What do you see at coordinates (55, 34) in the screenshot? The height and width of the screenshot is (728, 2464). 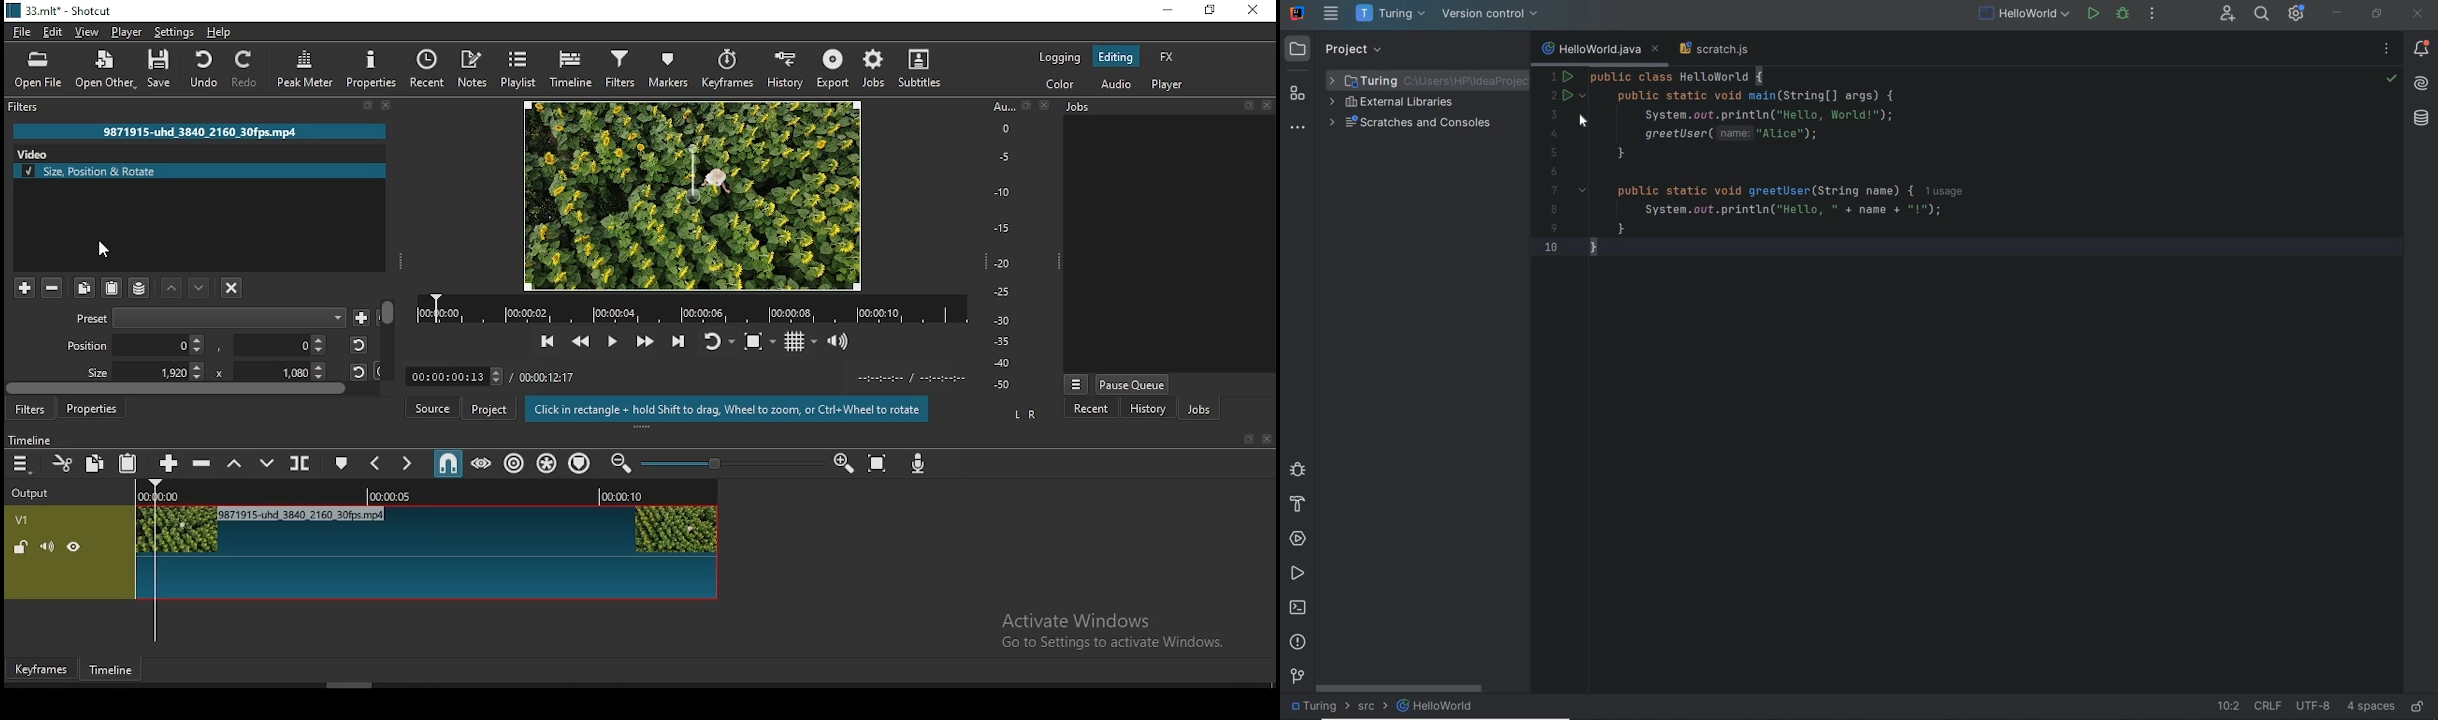 I see `edit` at bounding box center [55, 34].